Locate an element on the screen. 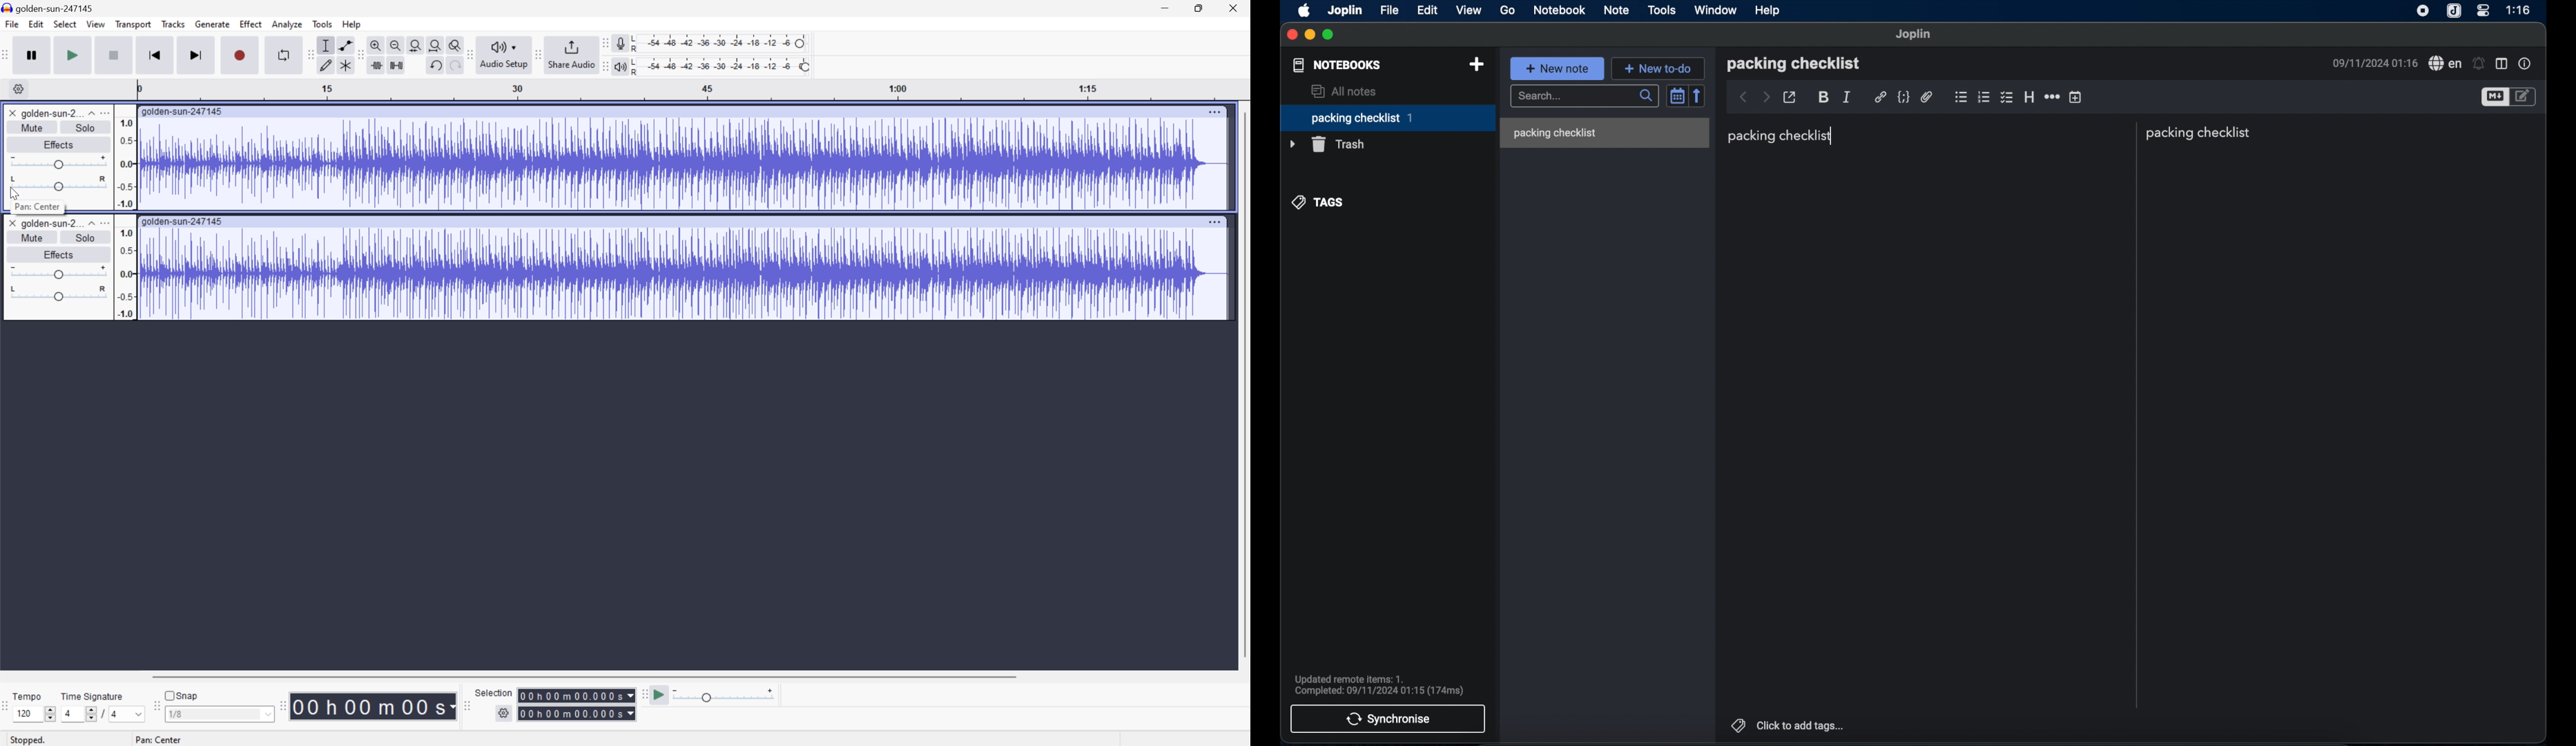 The image size is (2576, 756). control center is located at coordinates (2484, 10).